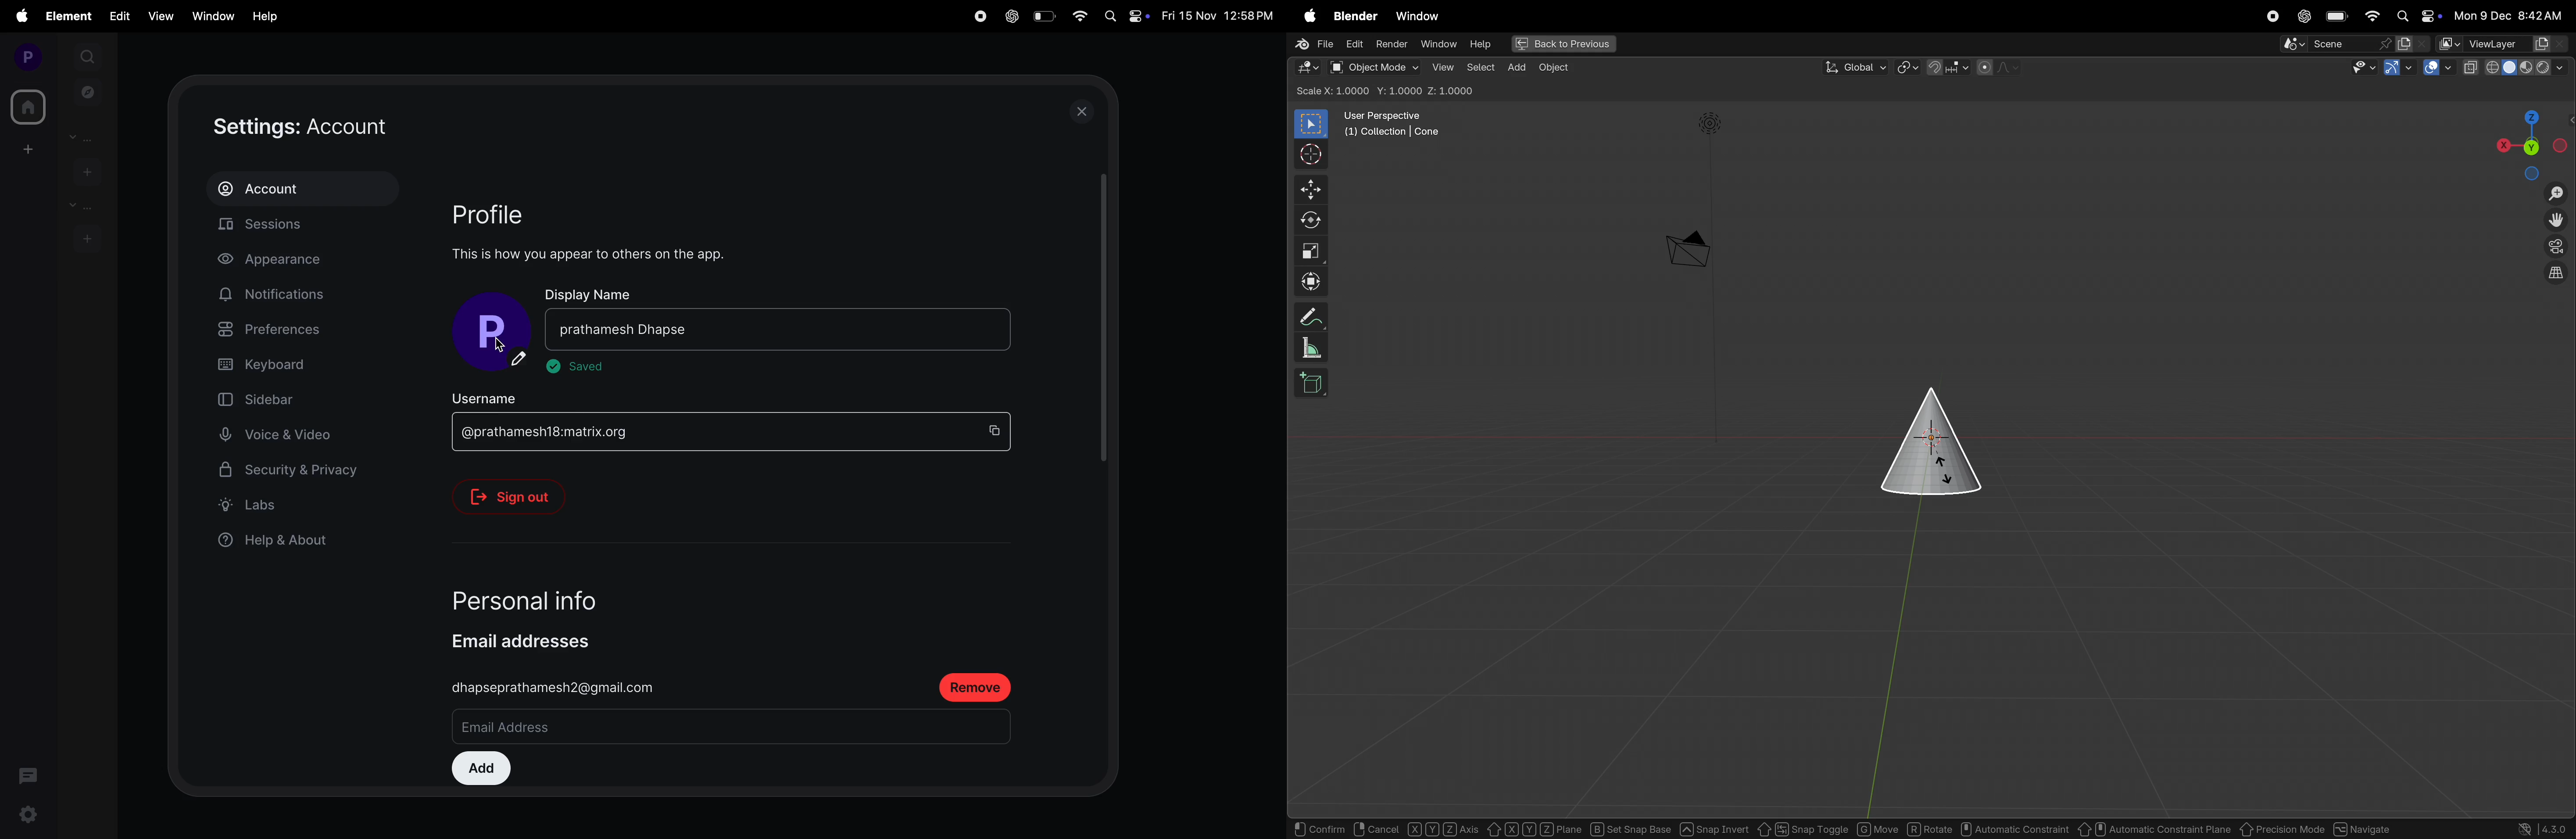 Image resolution: width=2576 pixels, height=840 pixels. What do you see at coordinates (1439, 67) in the screenshot?
I see `view` at bounding box center [1439, 67].